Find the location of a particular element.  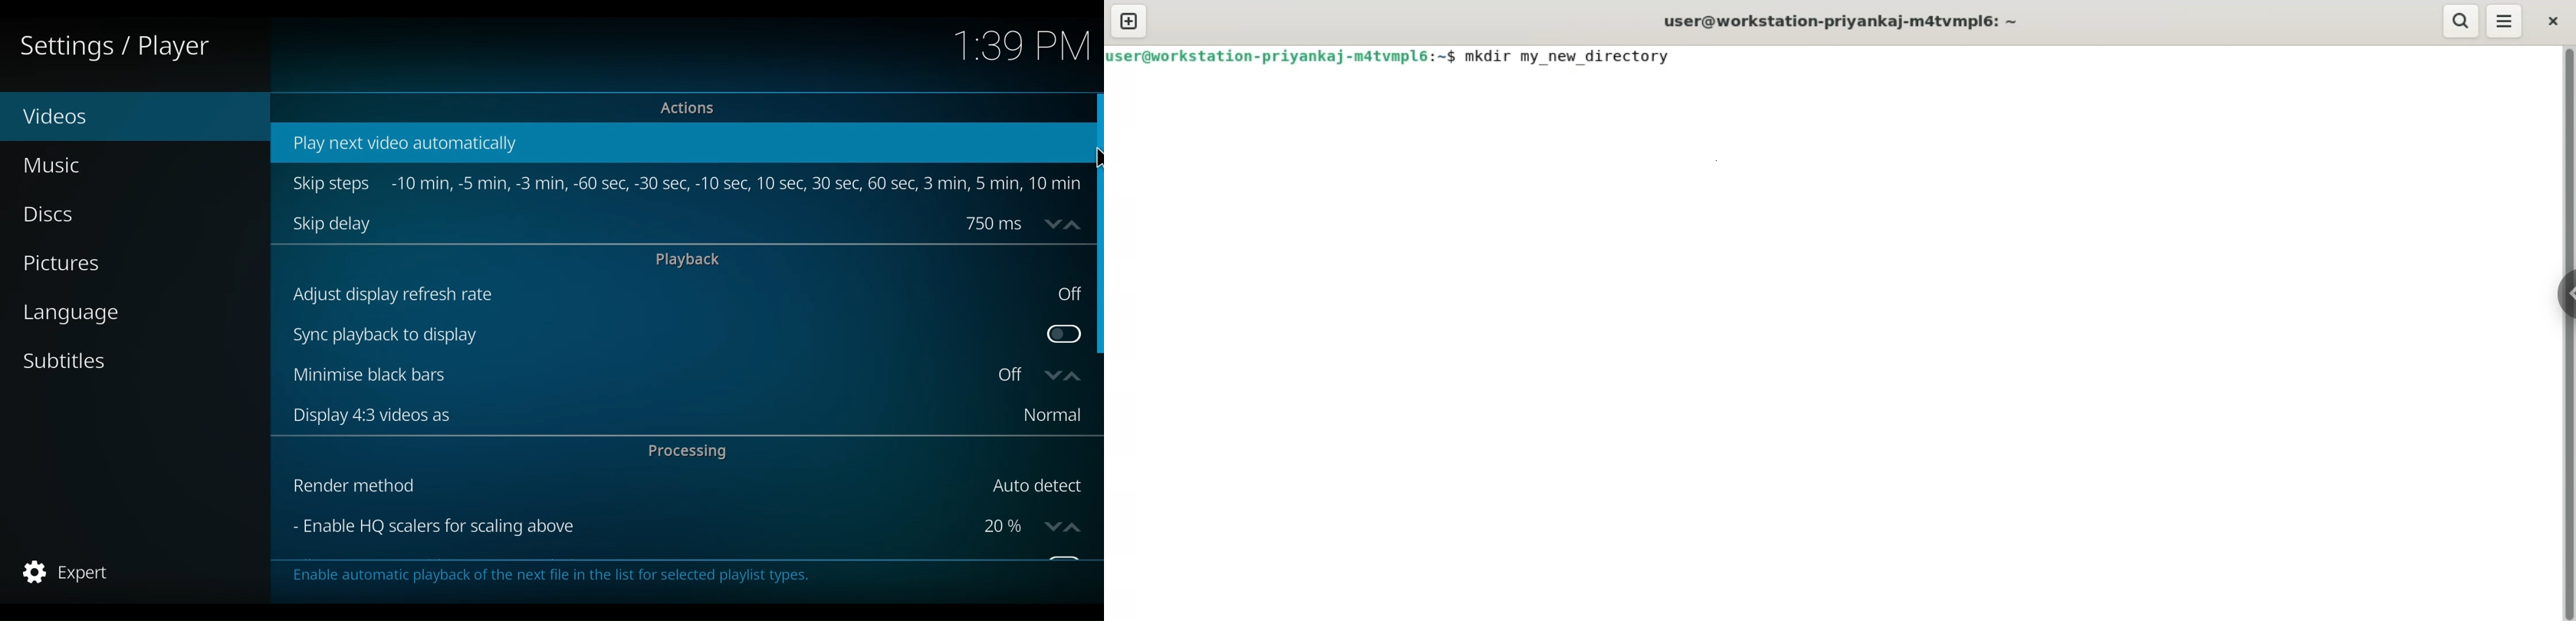

Expert is located at coordinates (68, 572).